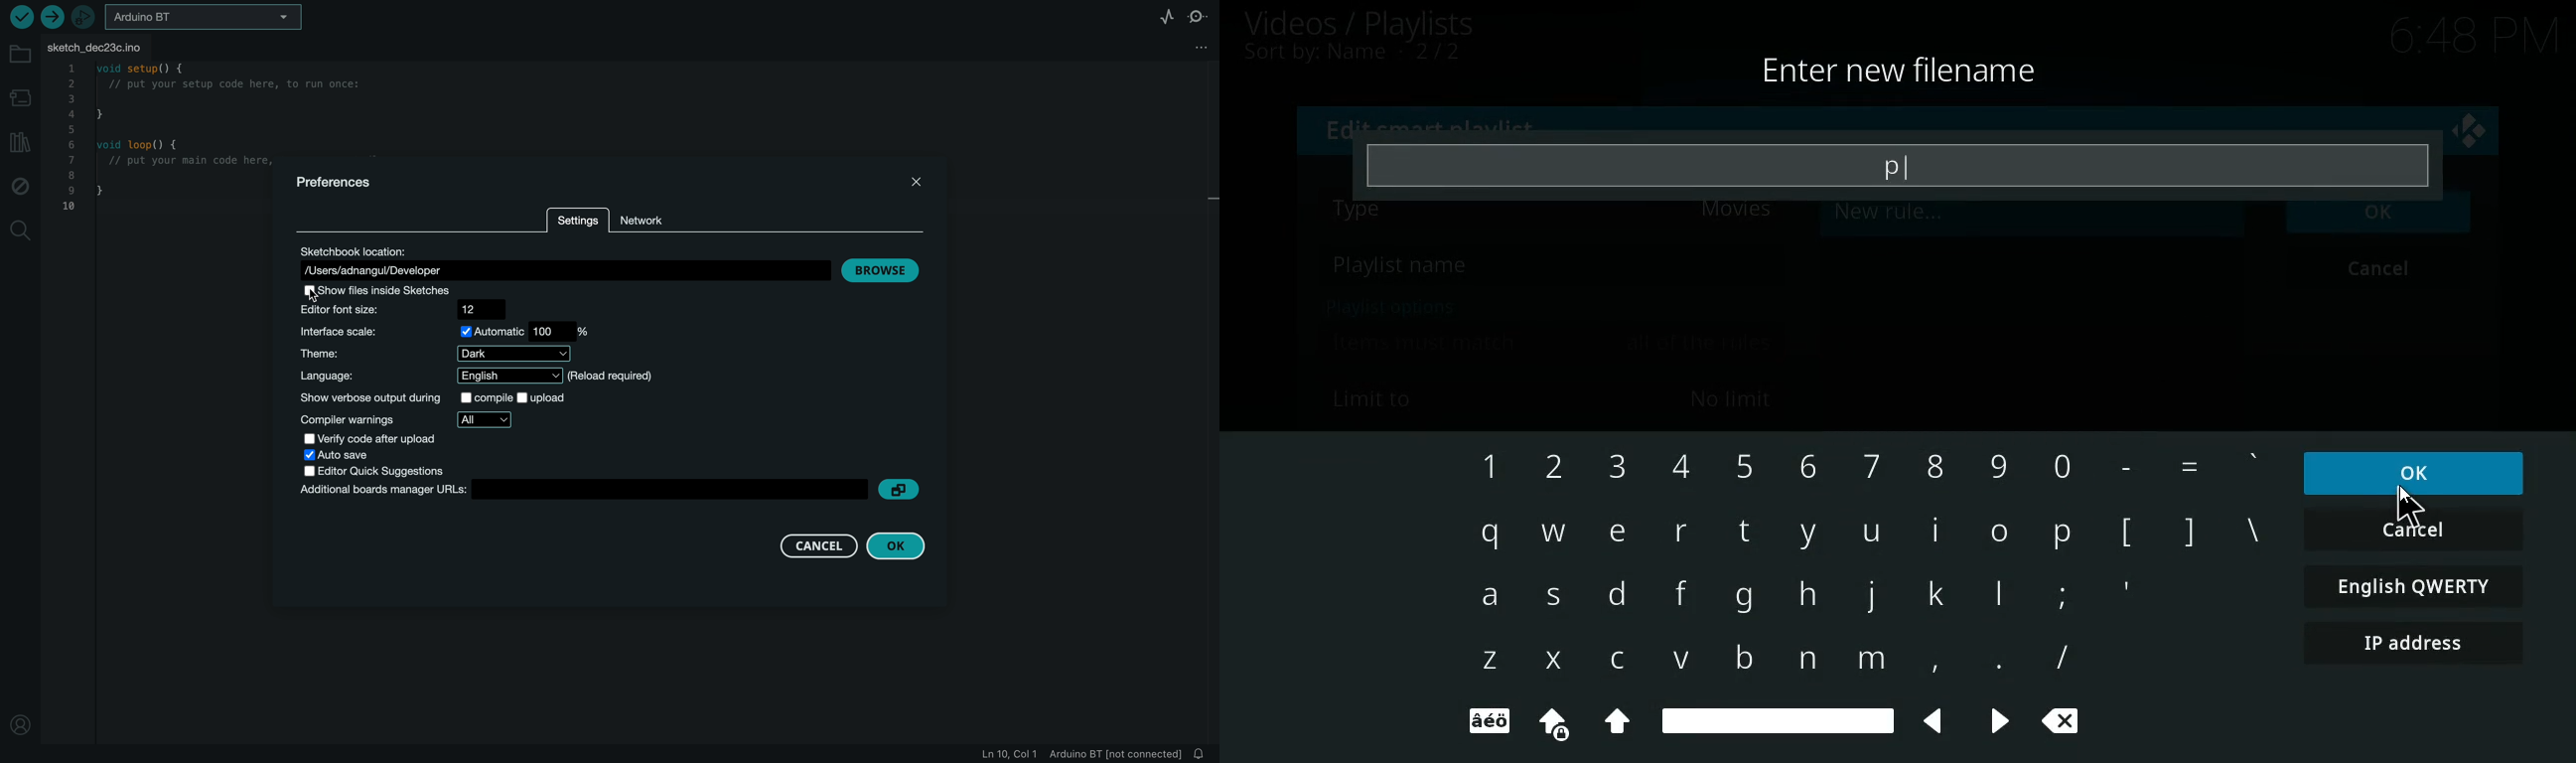 The height and width of the screenshot is (784, 2576). What do you see at coordinates (2383, 271) in the screenshot?
I see `cancel` at bounding box center [2383, 271].